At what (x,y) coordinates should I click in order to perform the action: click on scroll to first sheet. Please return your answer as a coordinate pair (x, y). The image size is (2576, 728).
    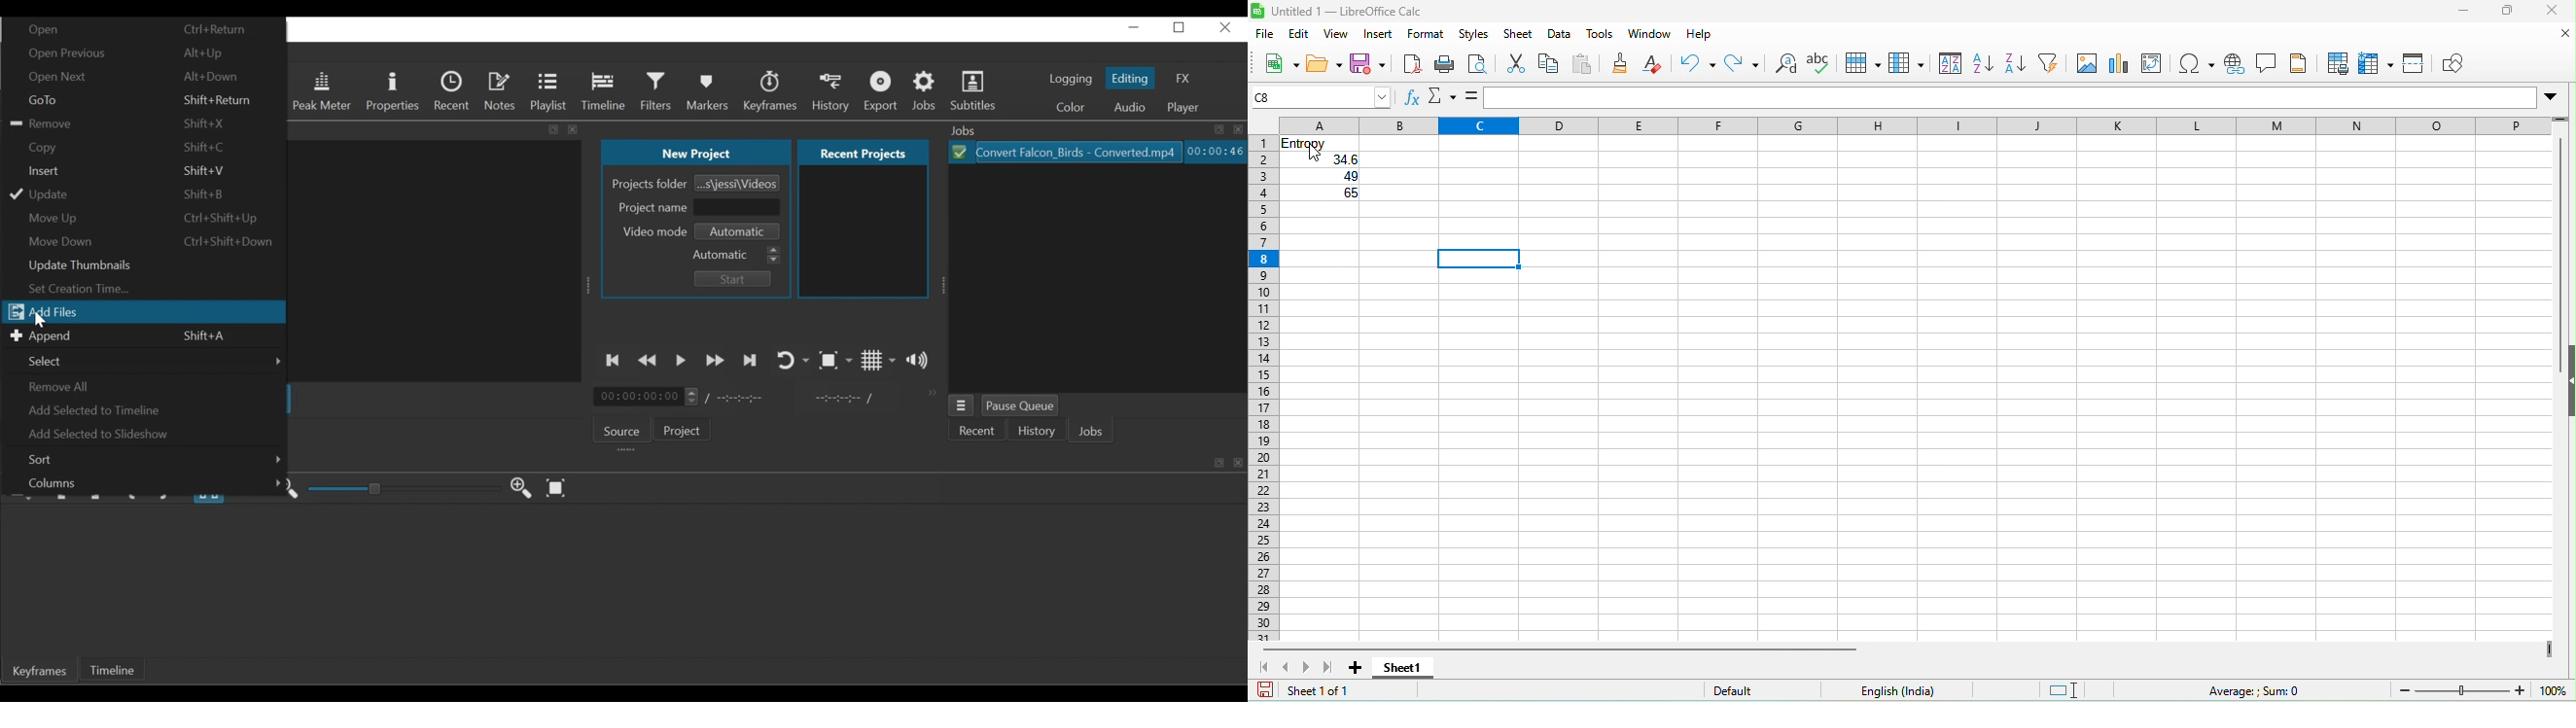
    Looking at the image, I should click on (1262, 664).